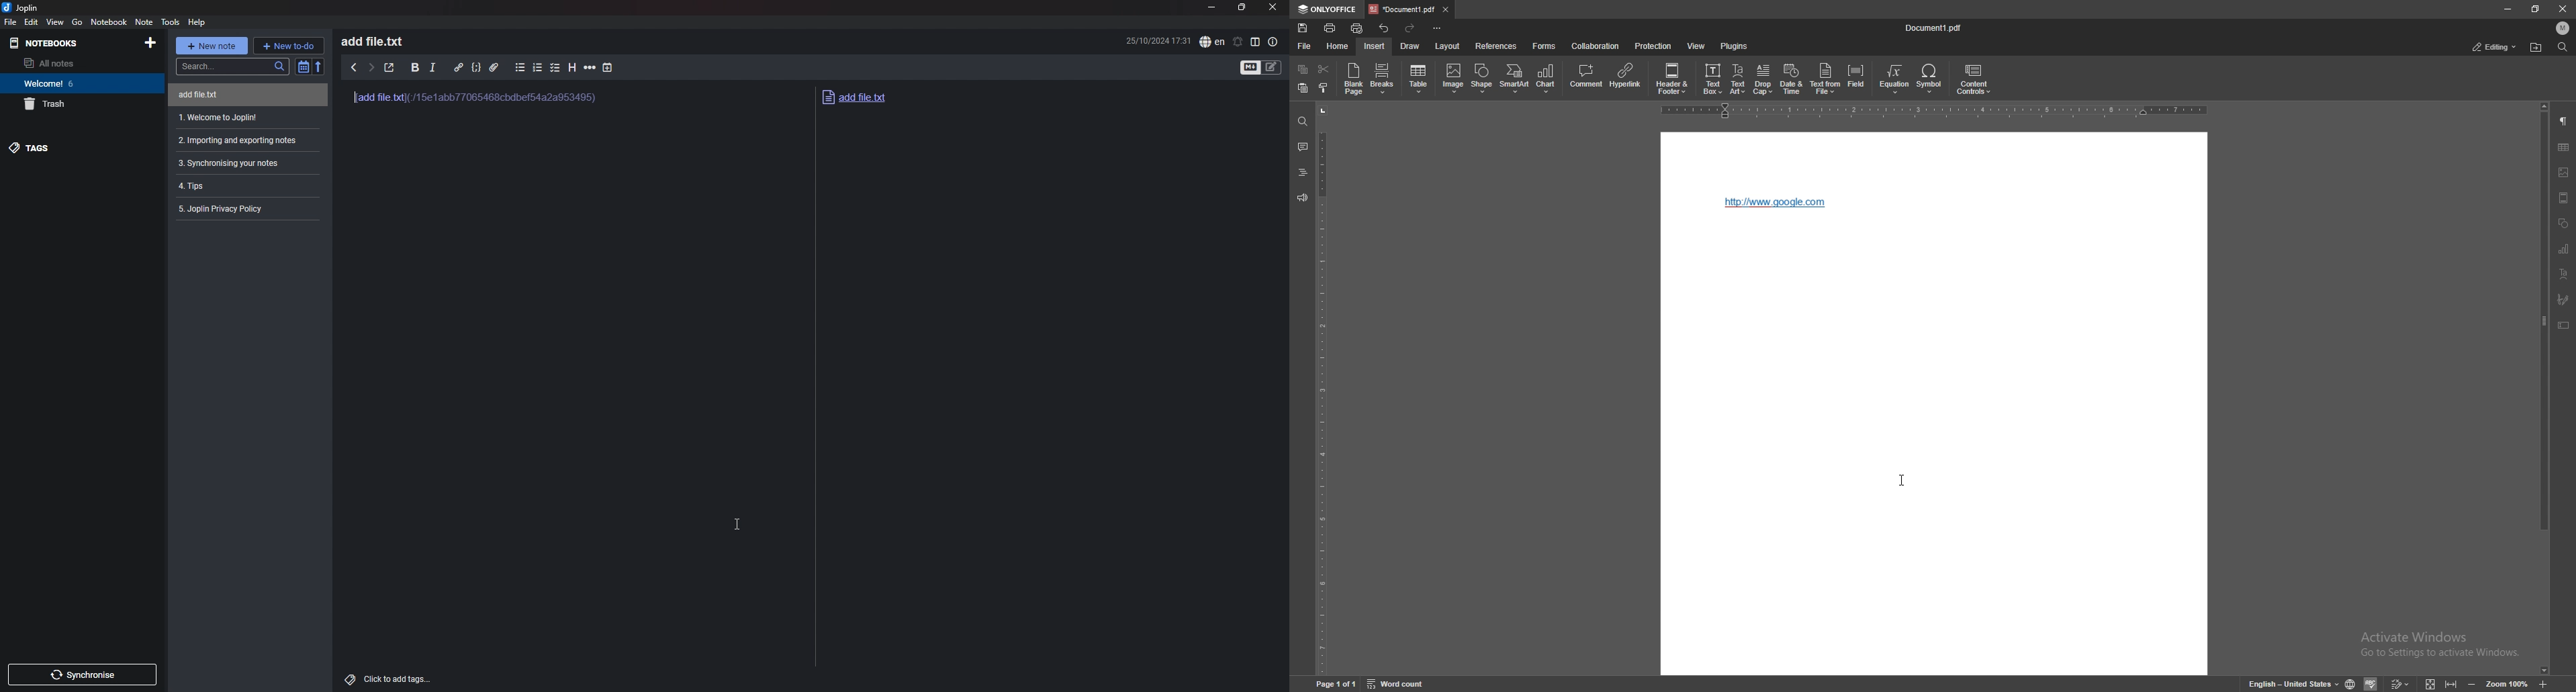  What do you see at coordinates (2565, 121) in the screenshot?
I see `paragraph` at bounding box center [2565, 121].